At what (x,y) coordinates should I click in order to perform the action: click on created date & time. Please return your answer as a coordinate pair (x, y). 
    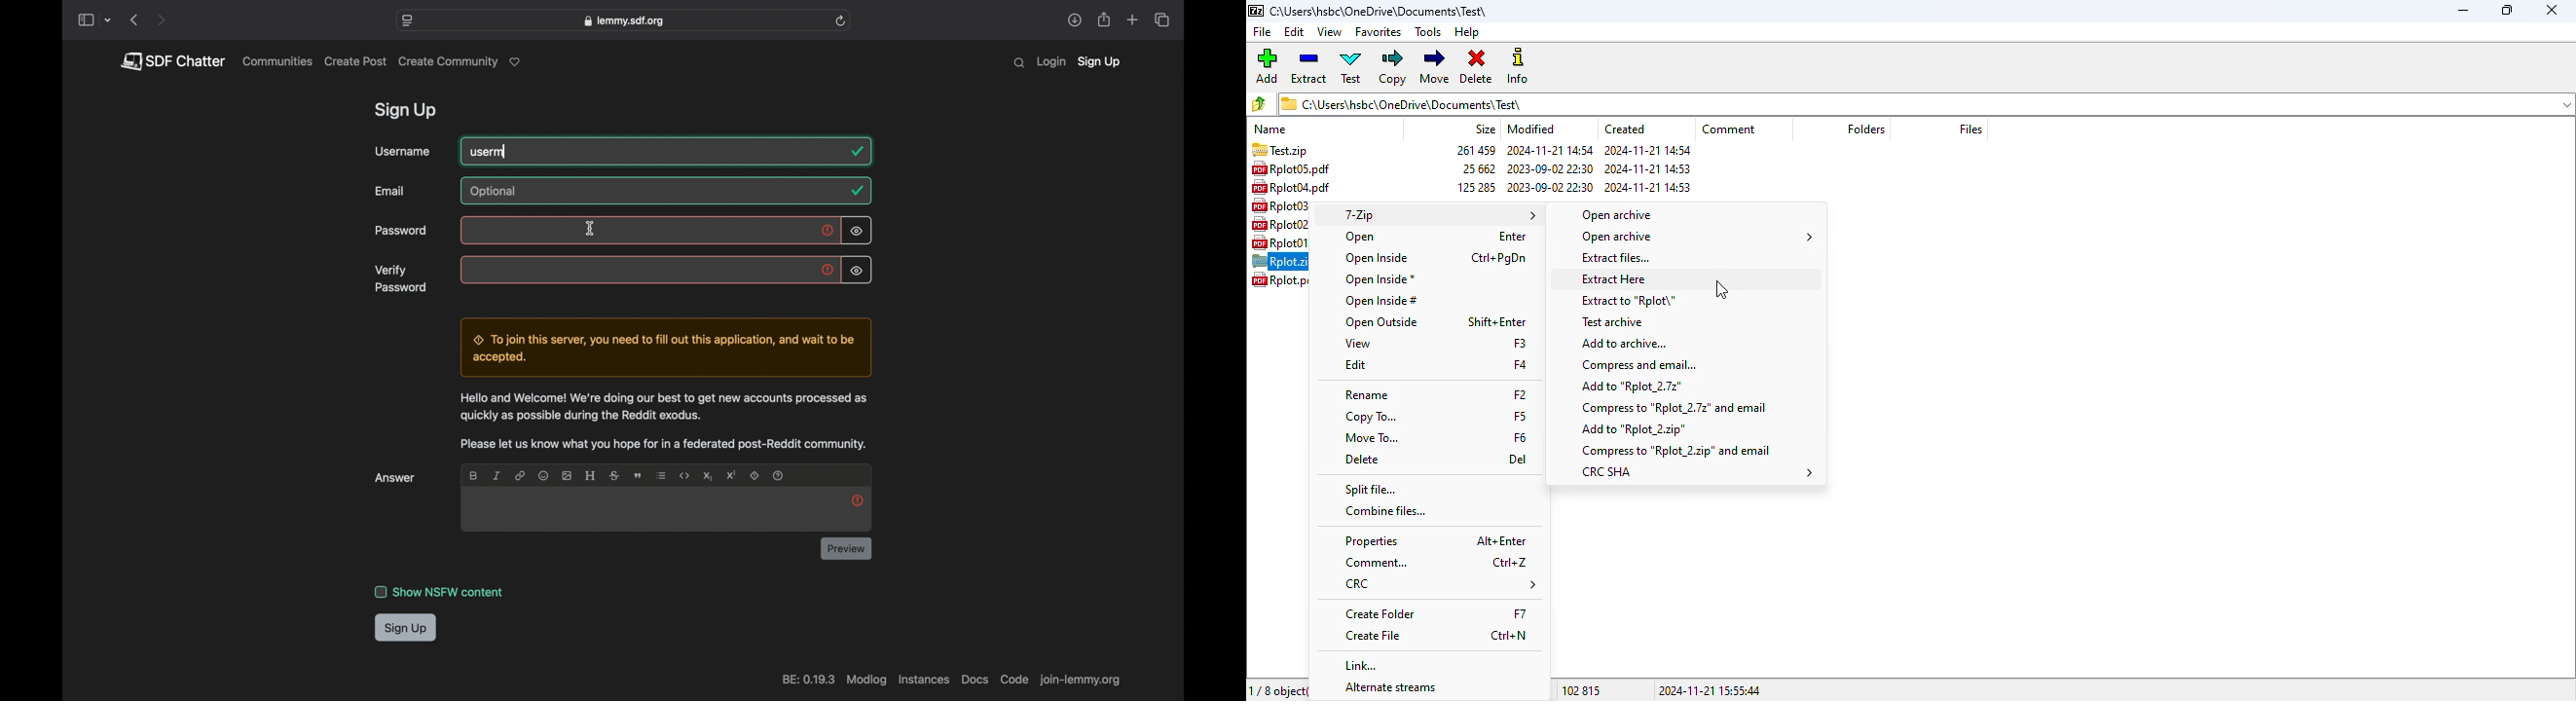
    Looking at the image, I should click on (1652, 170).